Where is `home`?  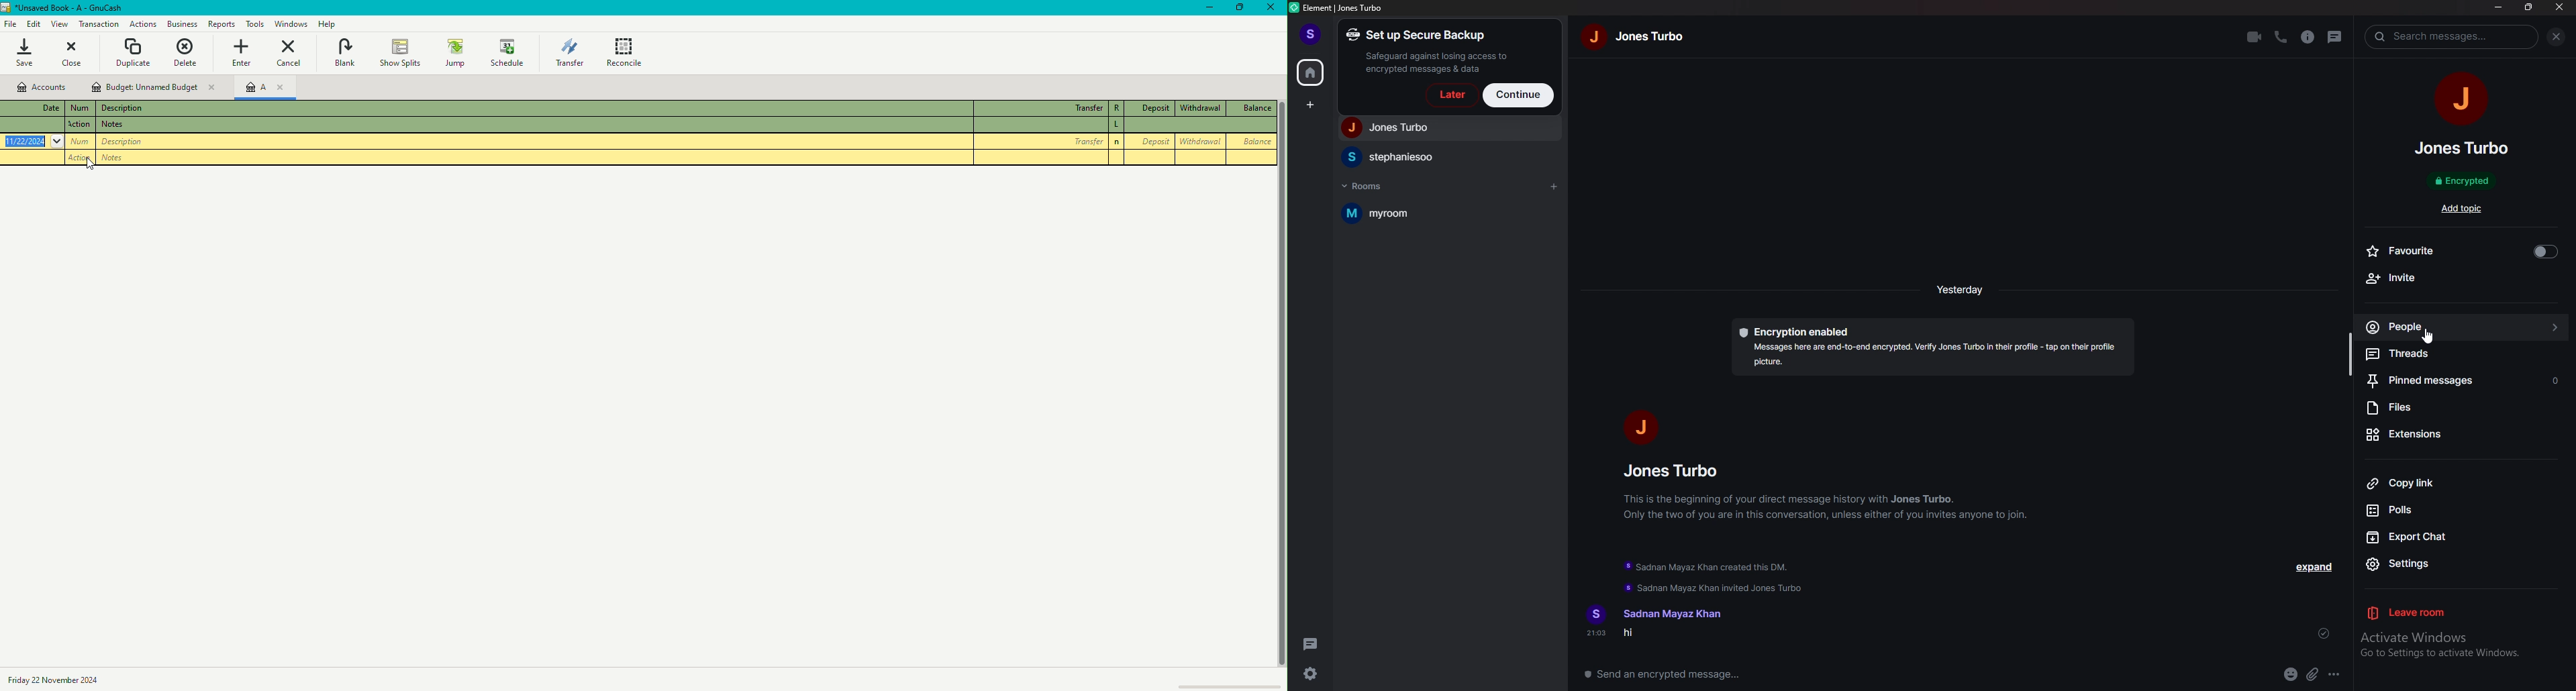 home is located at coordinates (1311, 71).